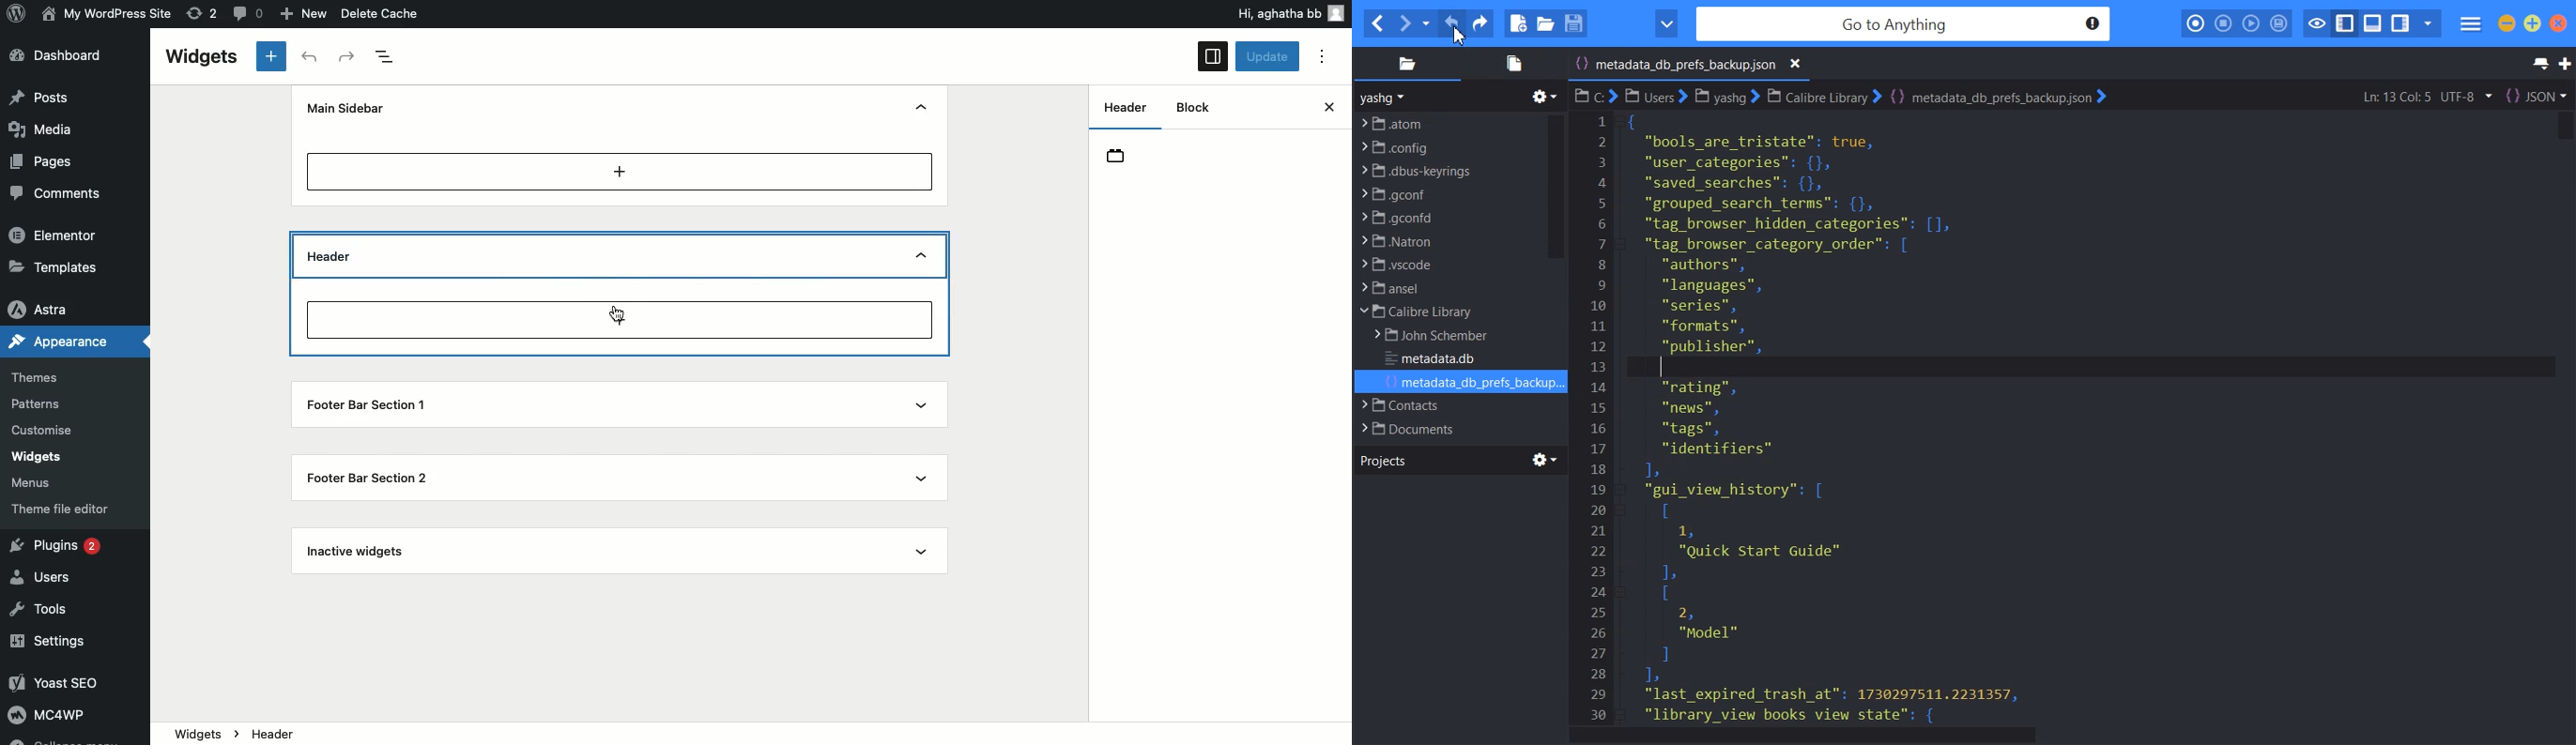 This screenshot has height=756, width=2576. I want to click on Comments, so click(51, 192).